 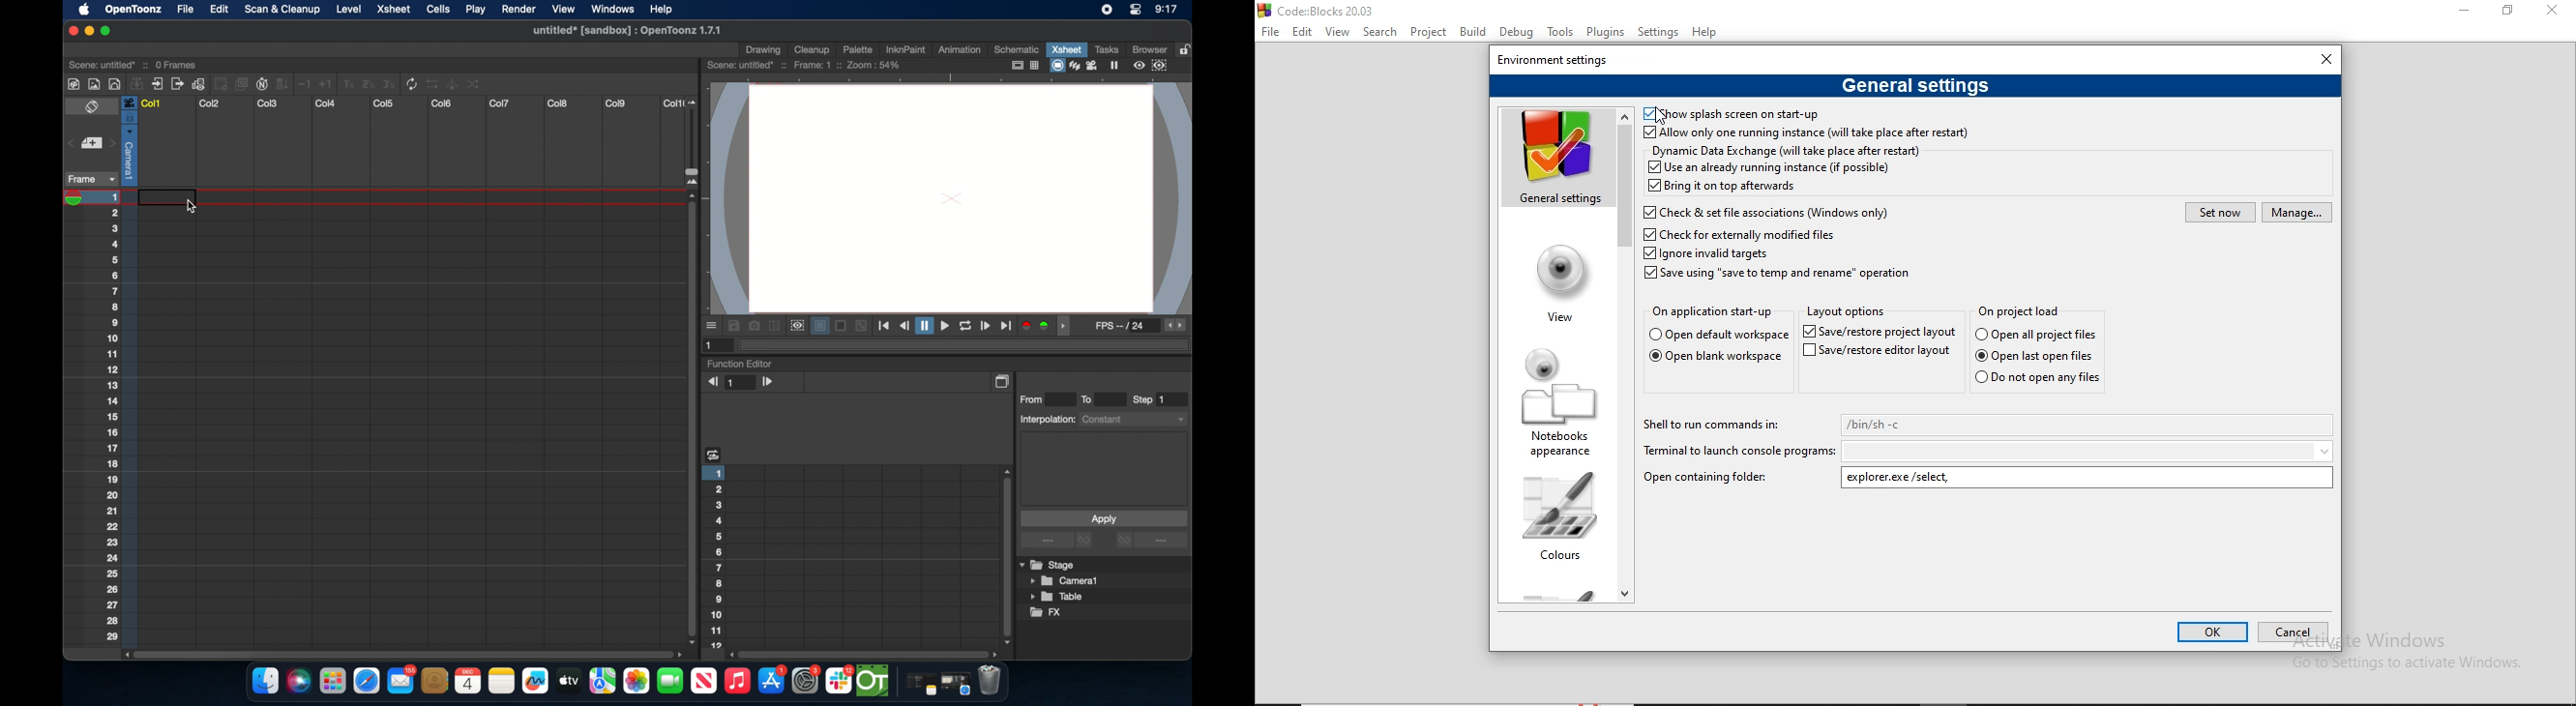 What do you see at coordinates (1880, 331) in the screenshot?
I see `Save/restore editor layout` at bounding box center [1880, 331].